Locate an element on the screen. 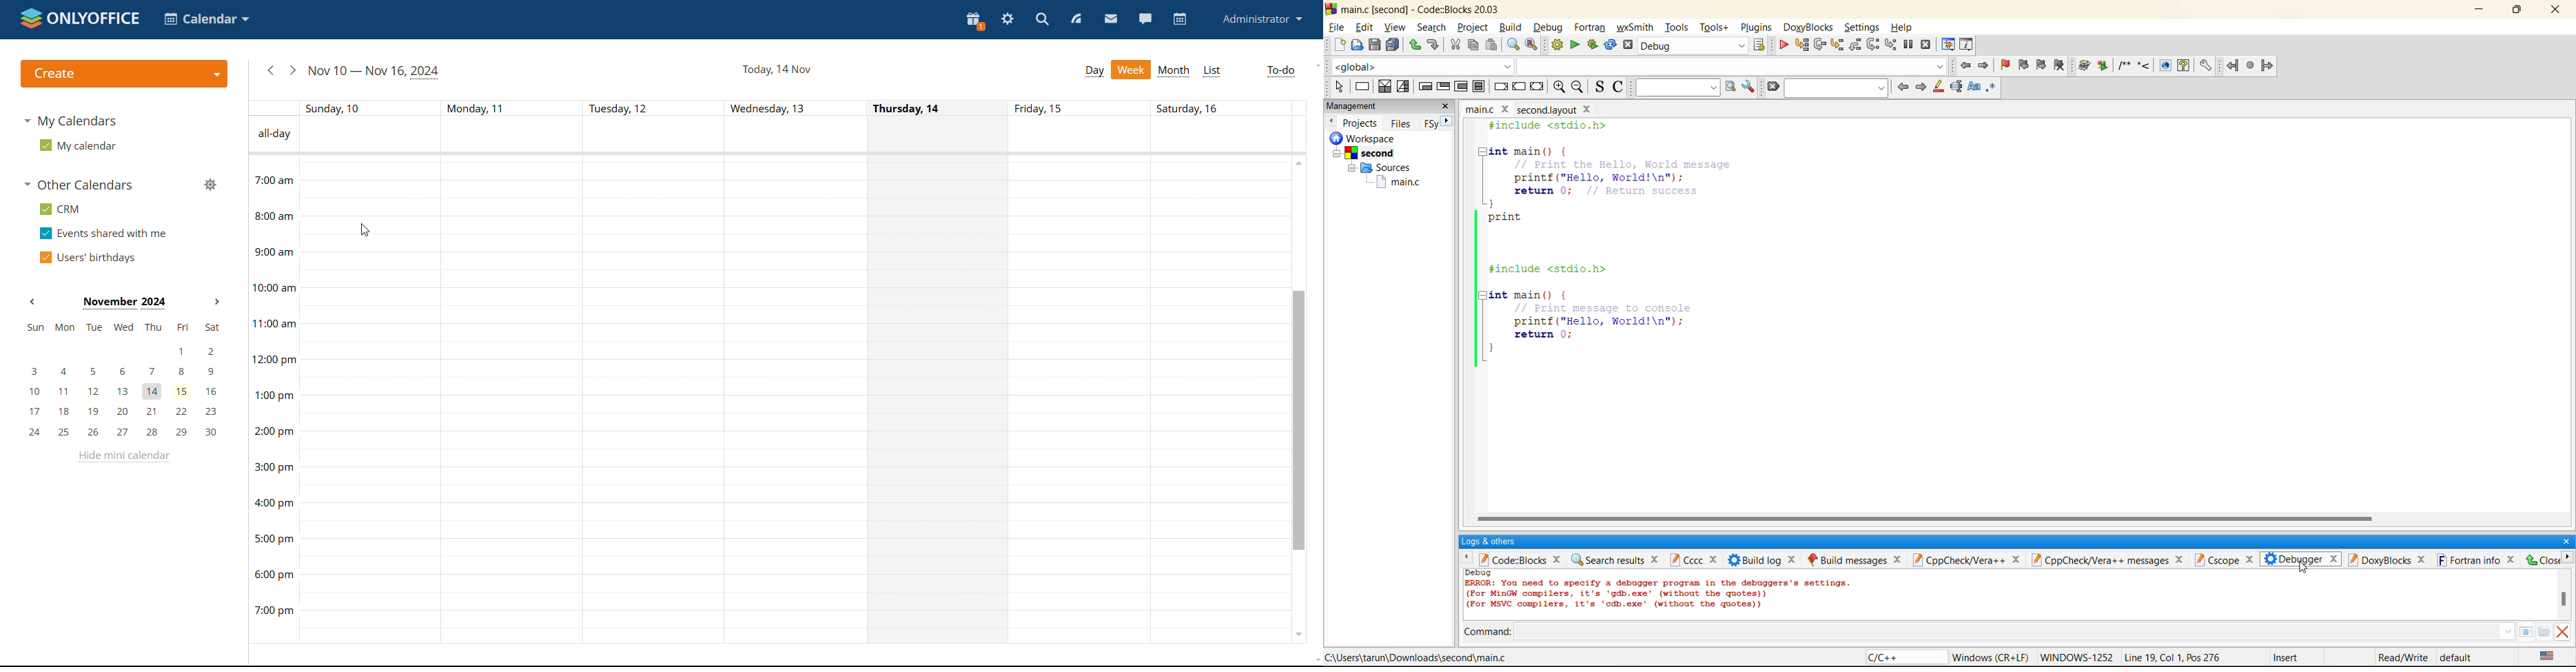 The width and height of the screenshot is (2576, 672). selected text is located at coordinates (1958, 87).